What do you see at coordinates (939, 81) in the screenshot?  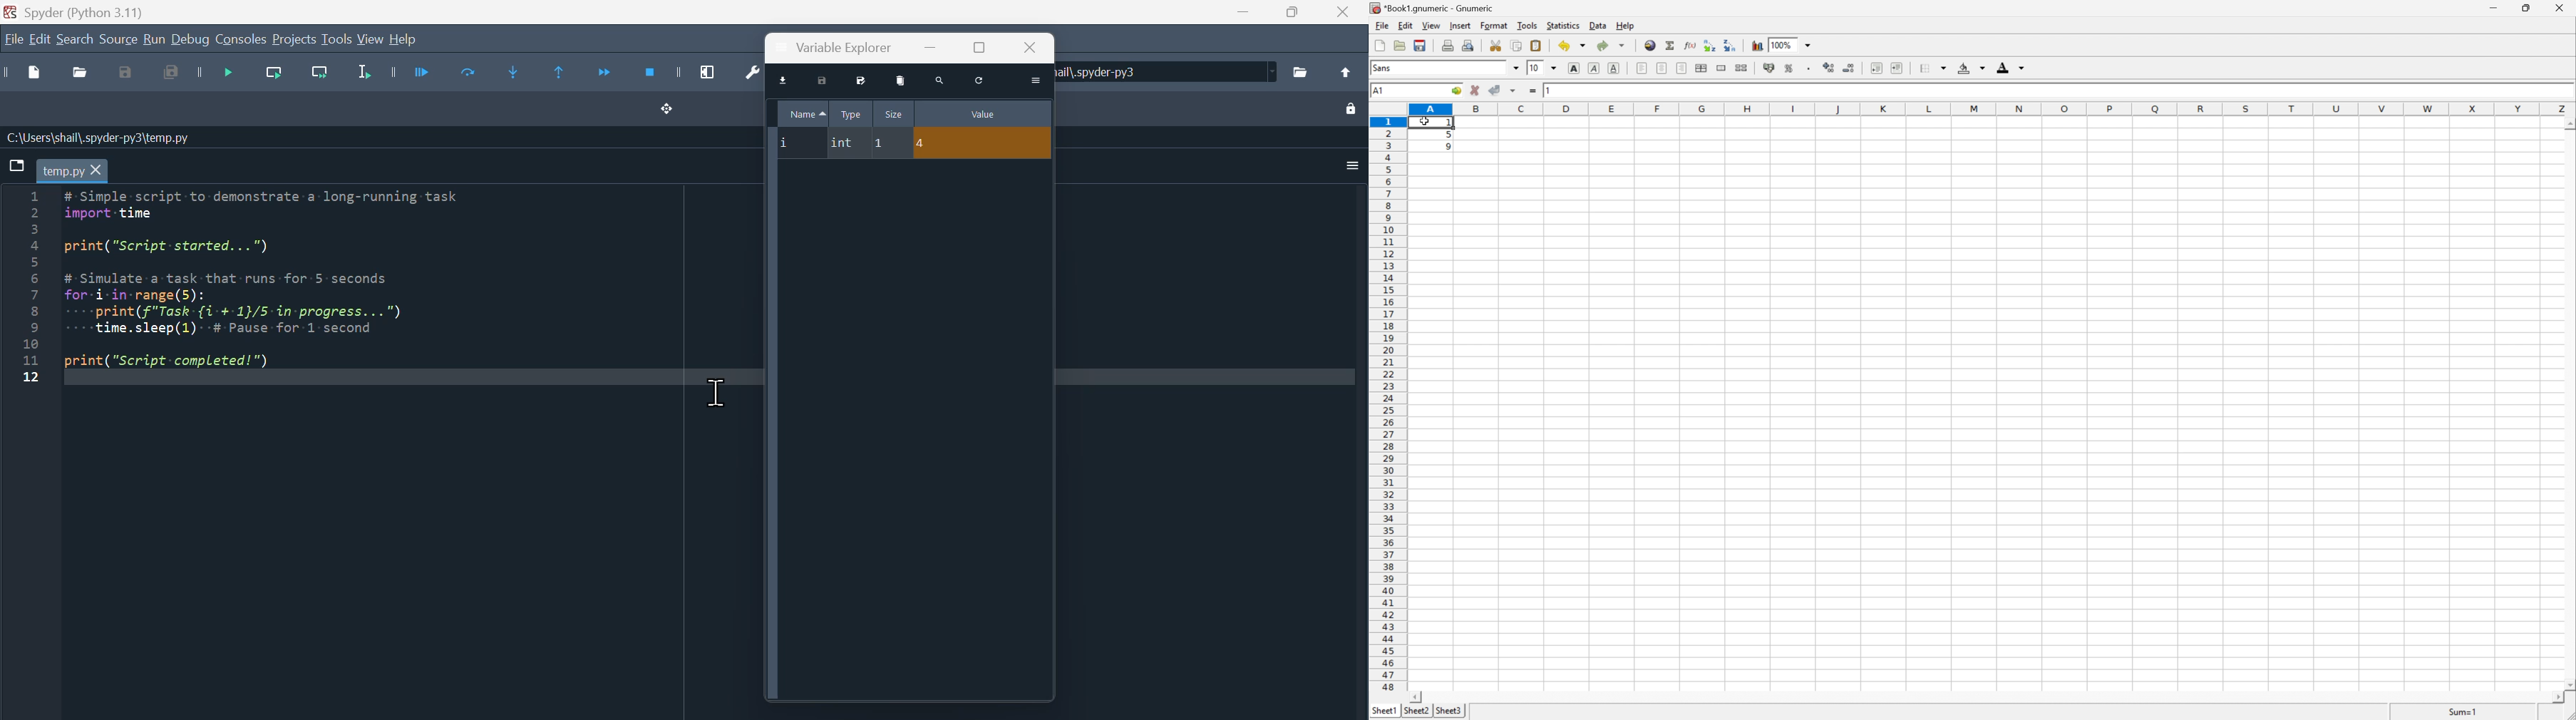 I see `search variable names and types` at bounding box center [939, 81].